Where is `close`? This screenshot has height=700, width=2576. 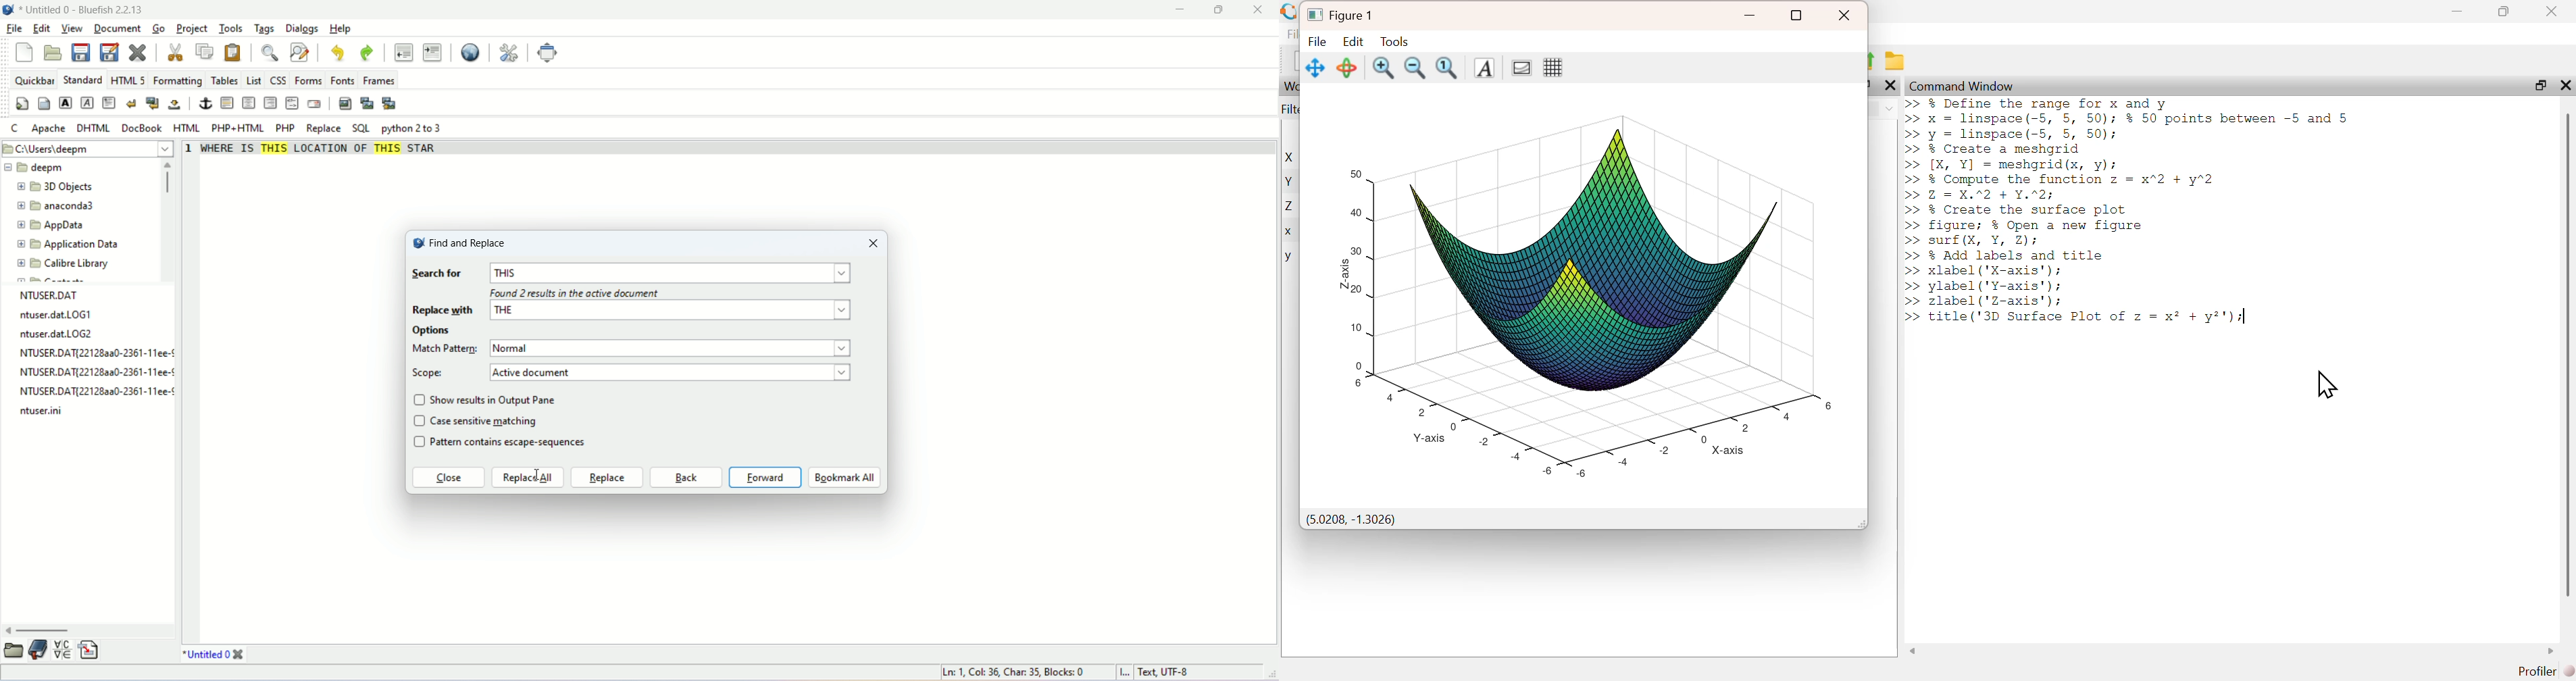
close is located at coordinates (1891, 85).